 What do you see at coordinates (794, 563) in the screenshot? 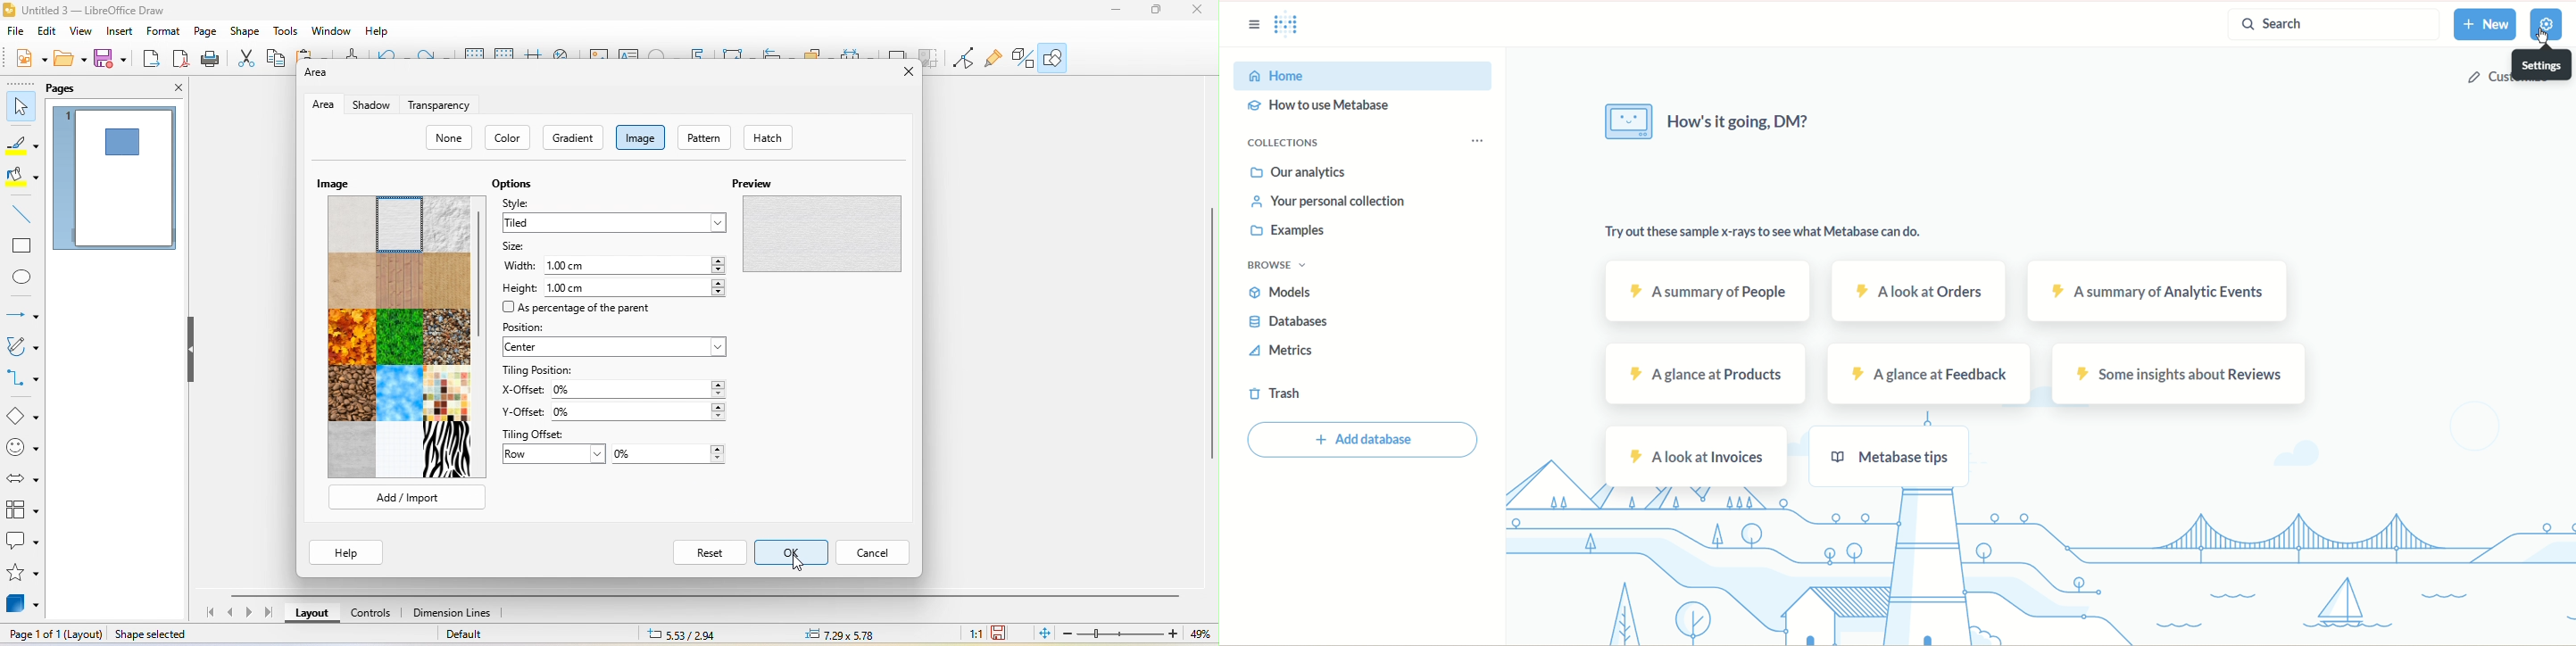
I see `cursor movement` at bounding box center [794, 563].